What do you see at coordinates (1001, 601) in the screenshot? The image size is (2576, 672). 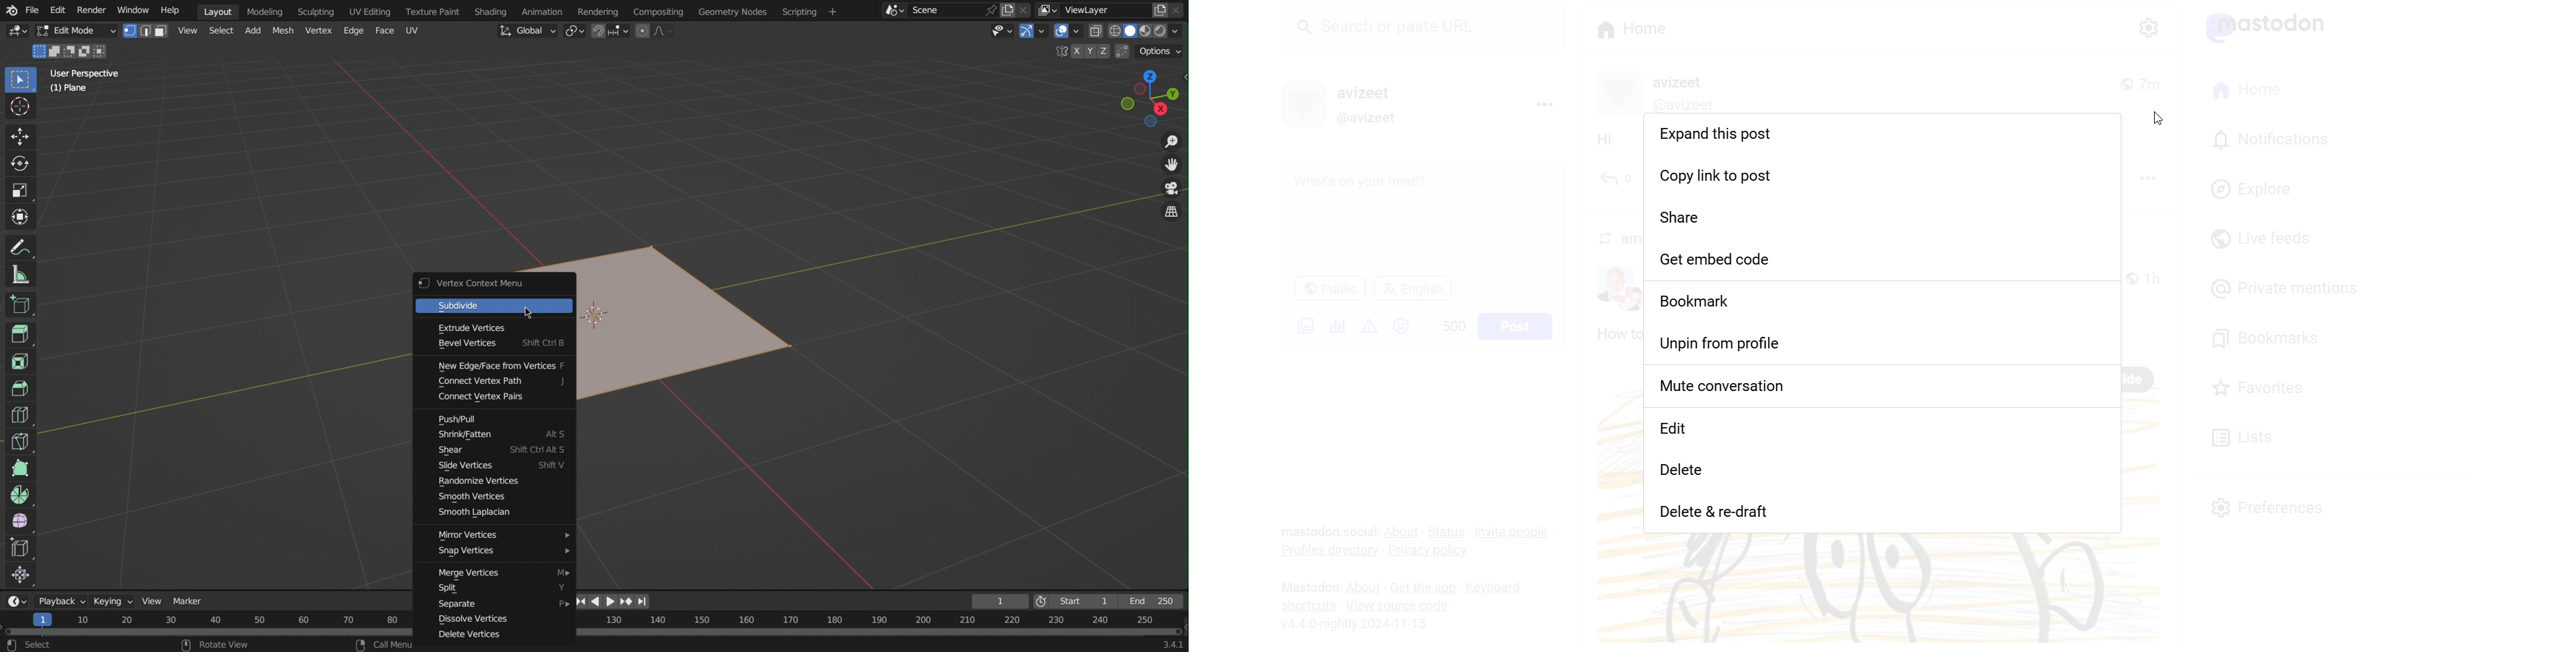 I see `Frame` at bounding box center [1001, 601].